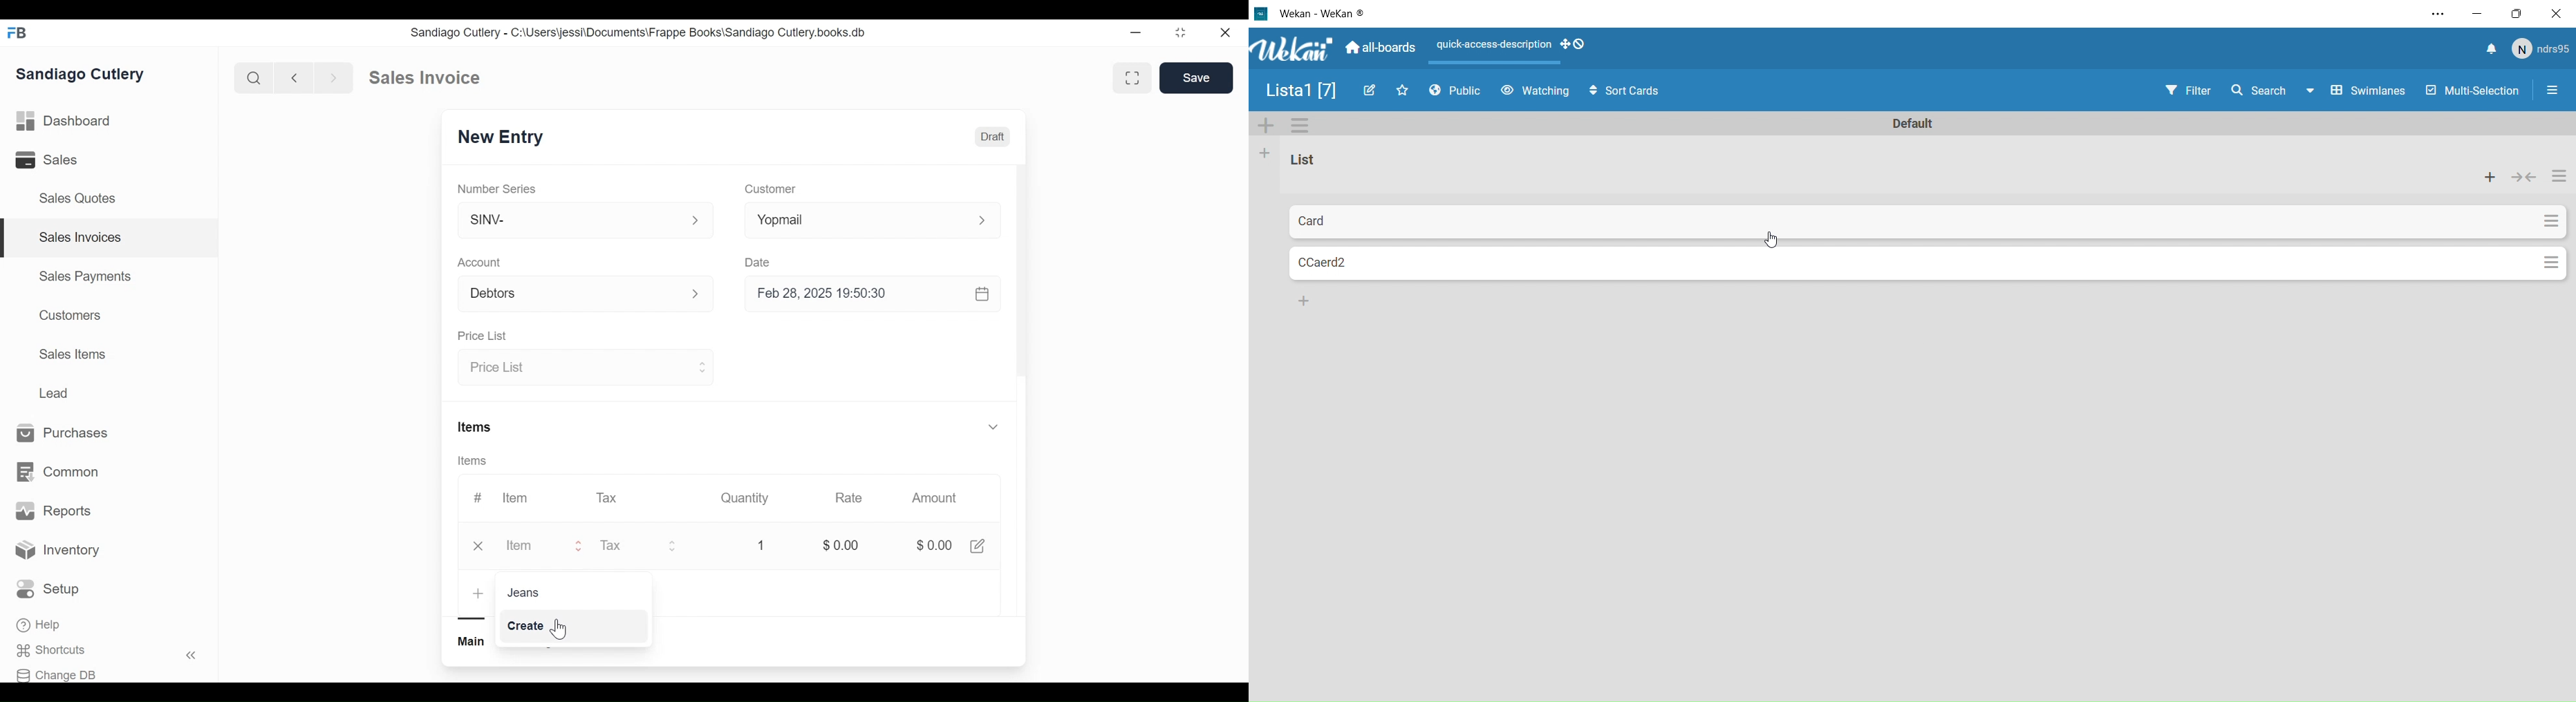  Describe the element at coordinates (1197, 78) in the screenshot. I see `Save ` at that location.